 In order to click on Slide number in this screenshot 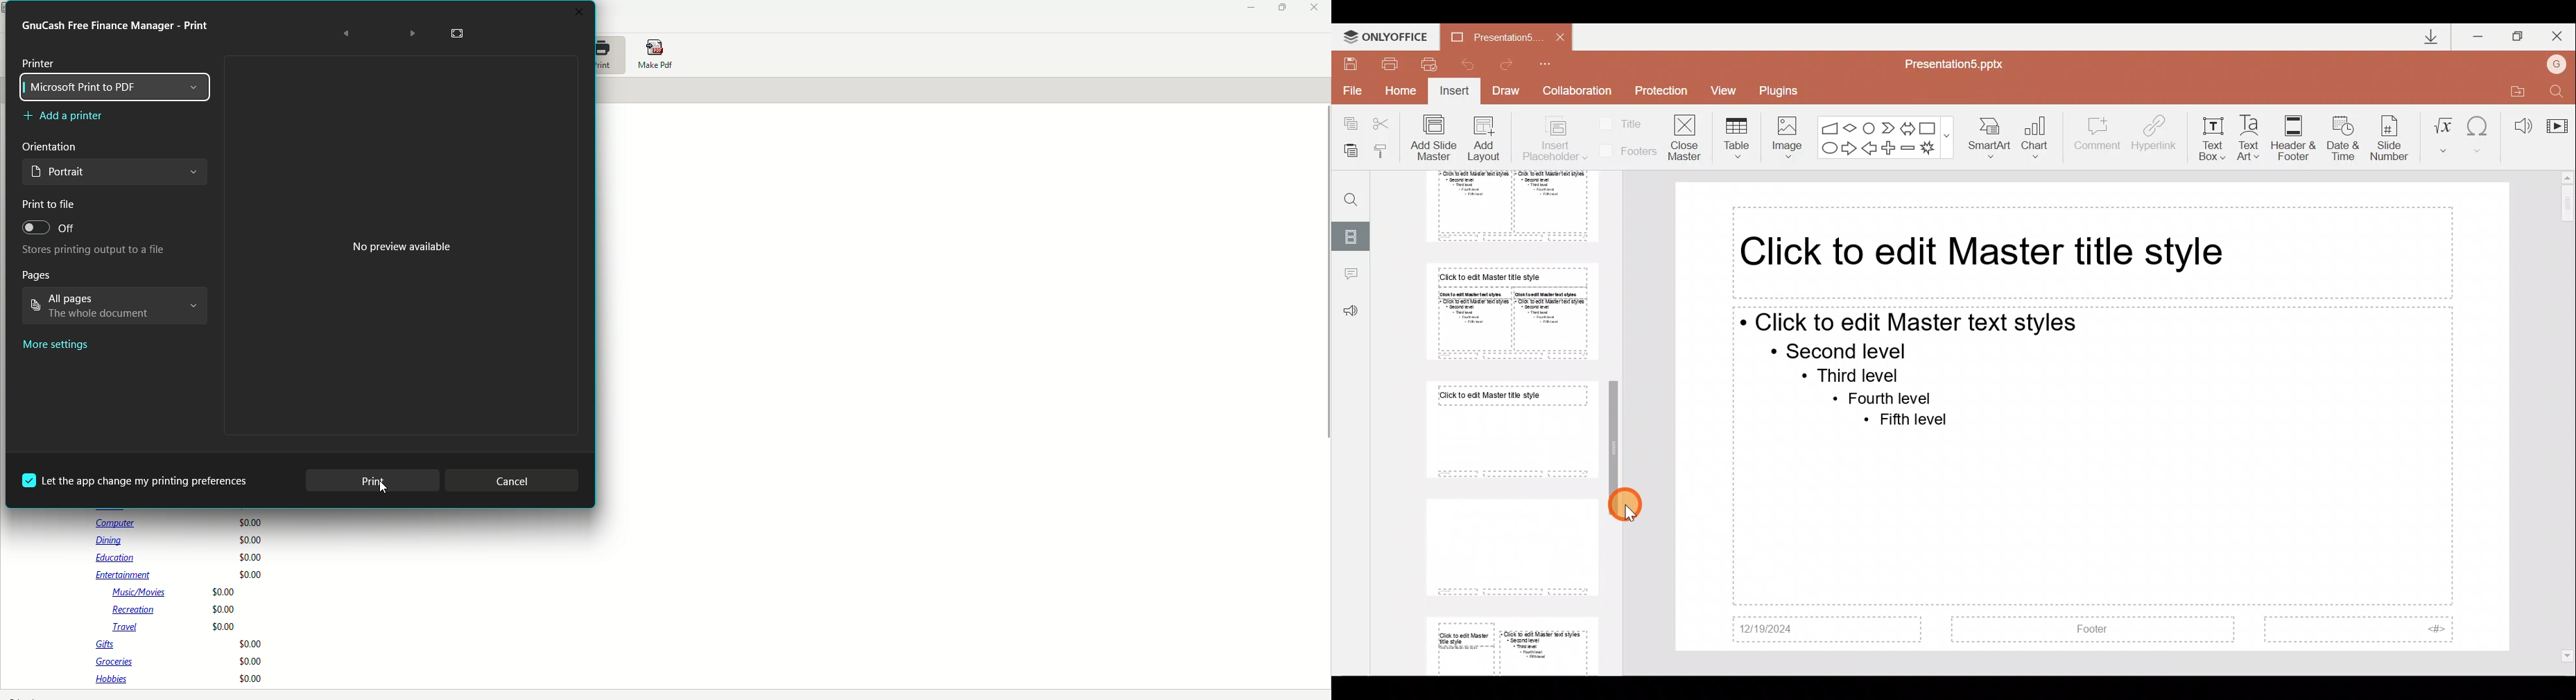, I will do `click(2392, 135)`.